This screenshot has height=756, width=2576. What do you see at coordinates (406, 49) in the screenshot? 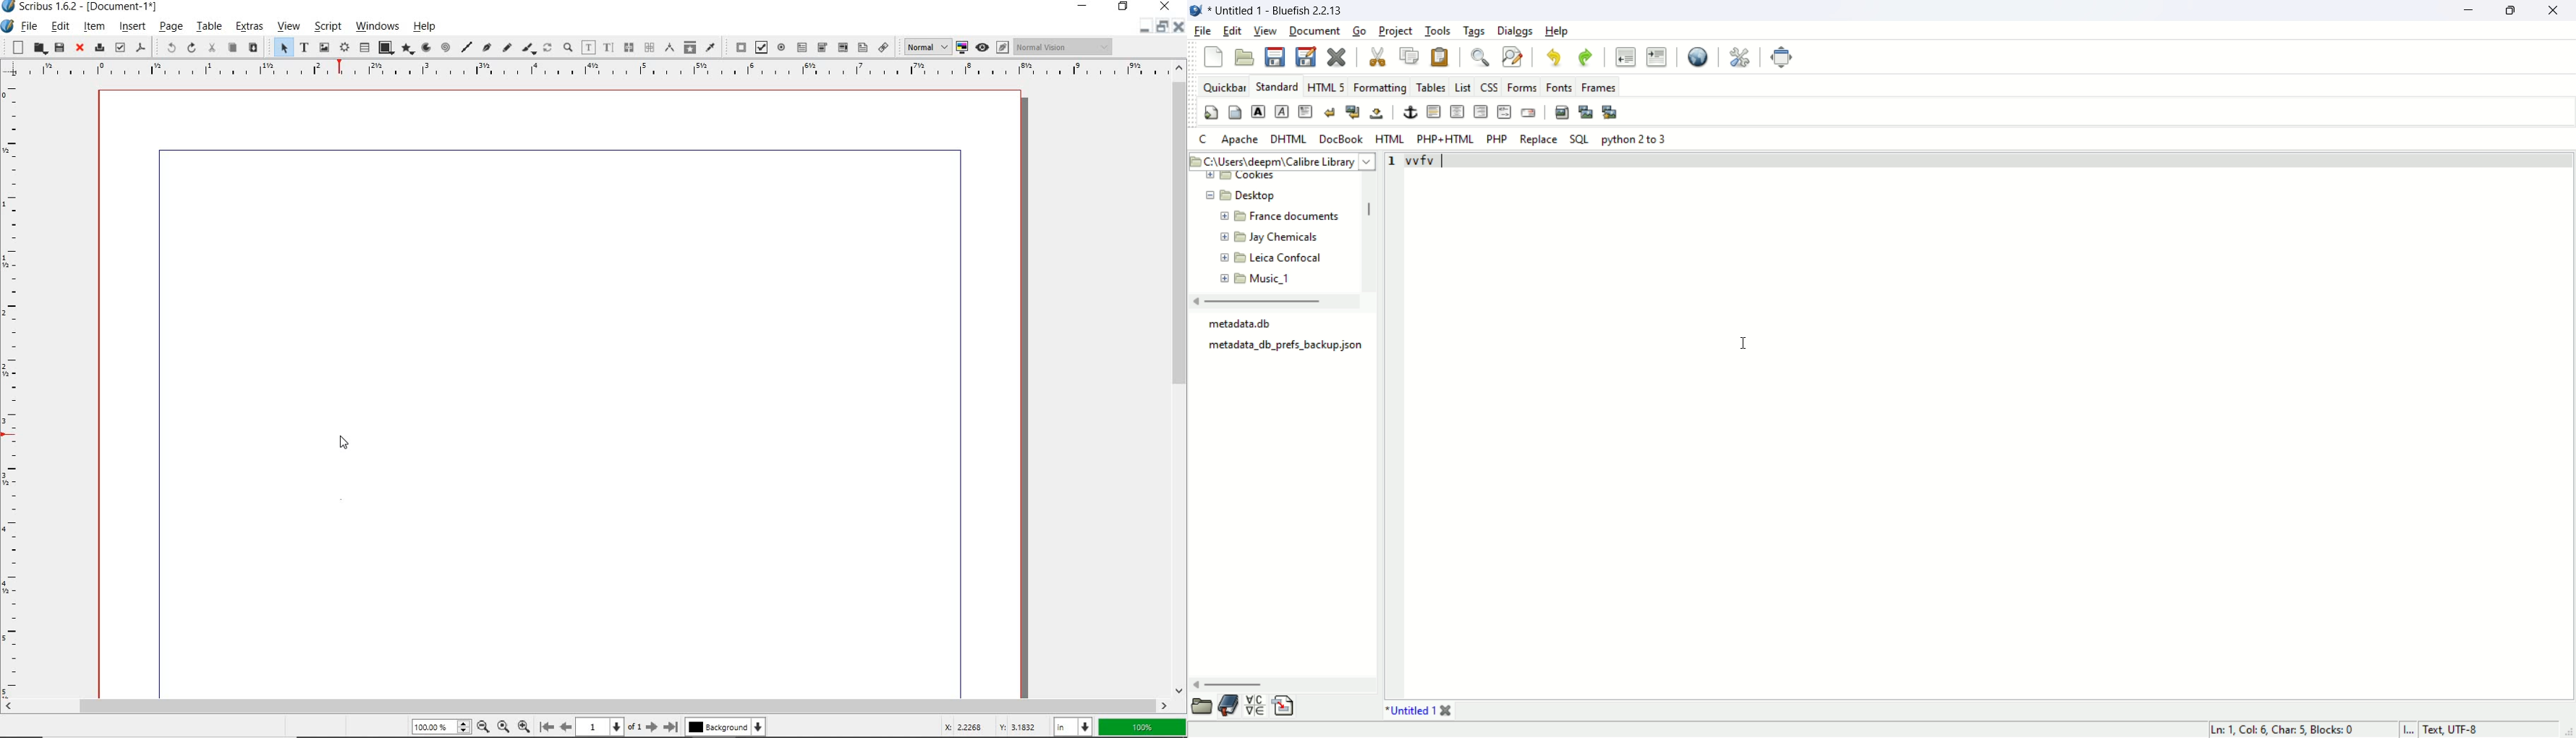
I see `polygon` at bounding box center [406, 49].